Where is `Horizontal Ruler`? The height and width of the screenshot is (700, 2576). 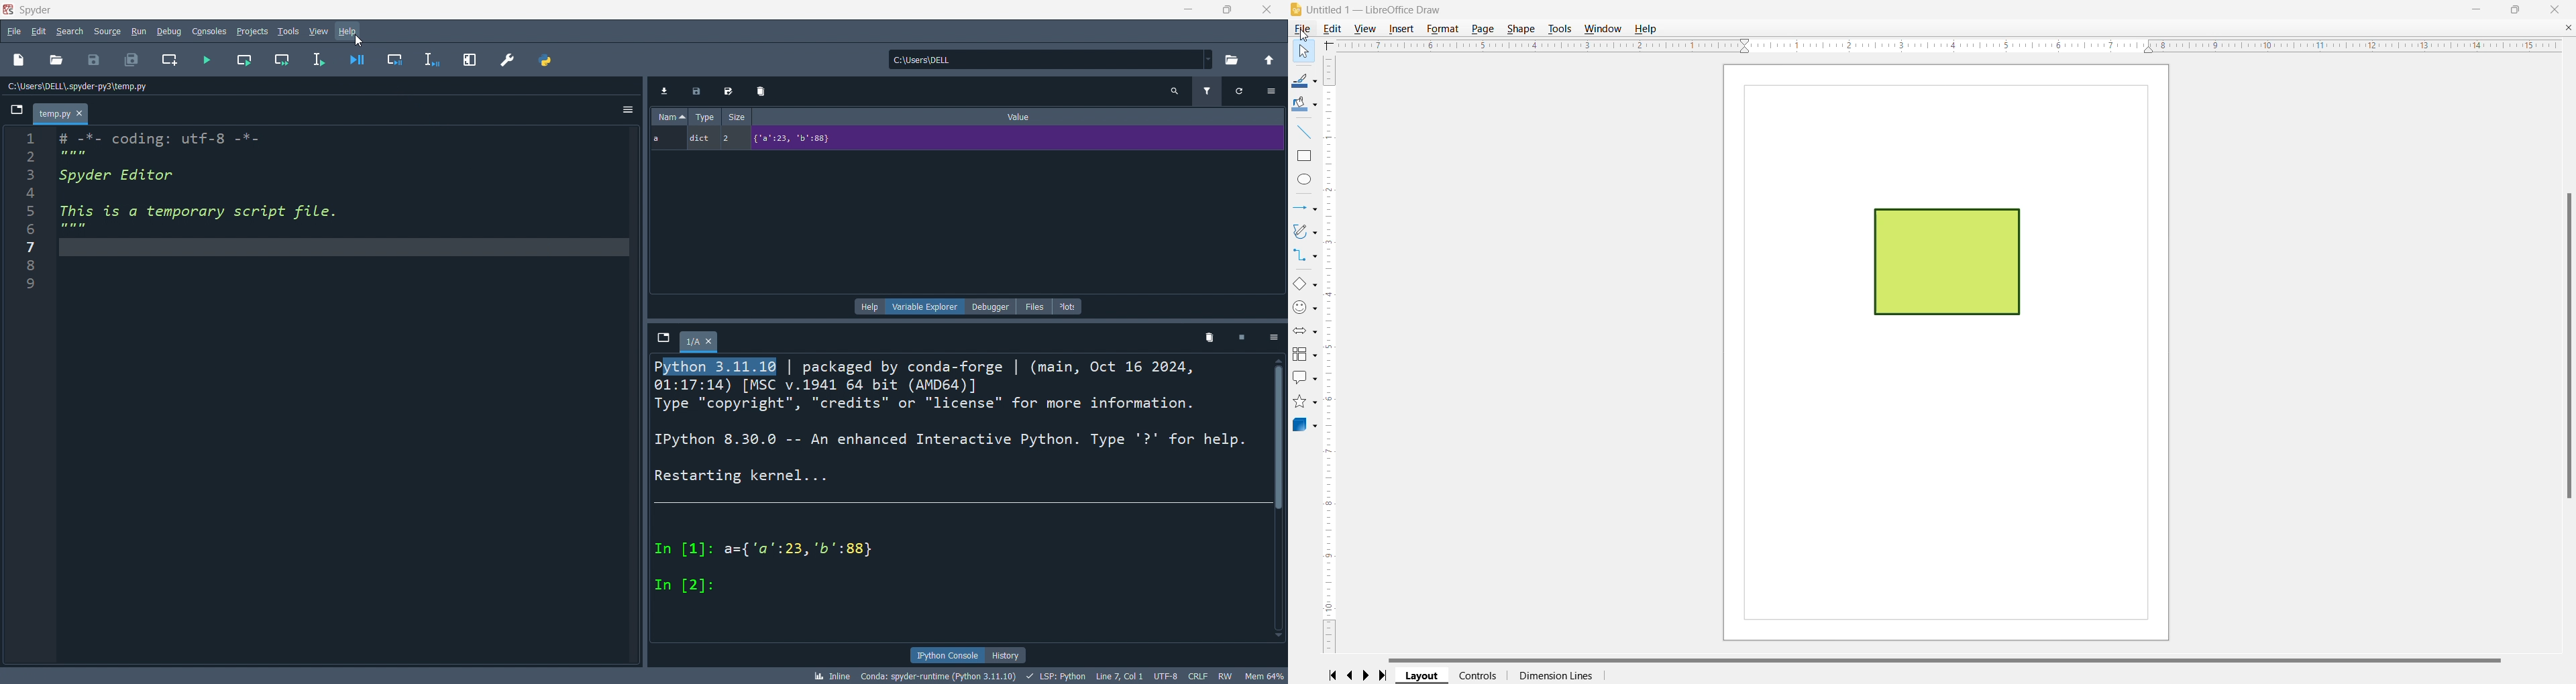 Horizontal Ruler is located at coordinates (1947, 46).